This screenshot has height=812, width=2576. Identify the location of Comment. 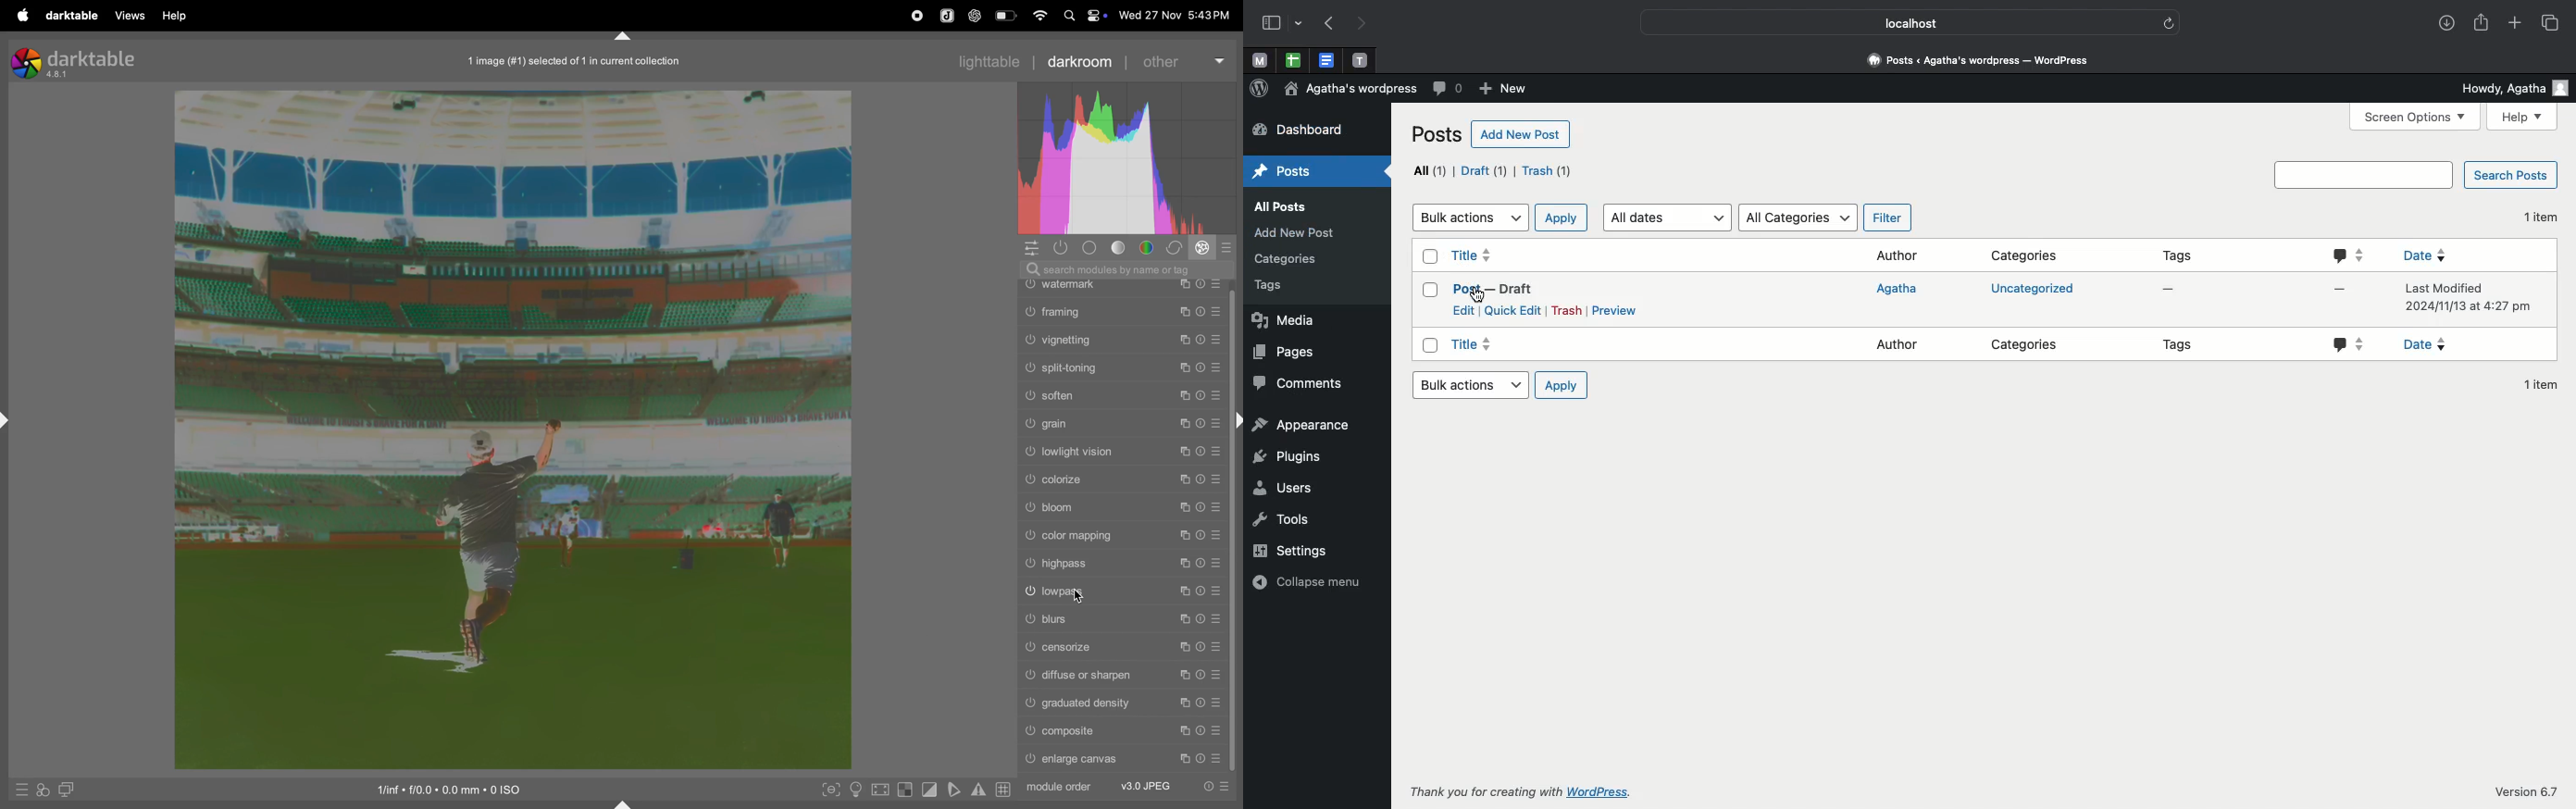
(1444, 89).